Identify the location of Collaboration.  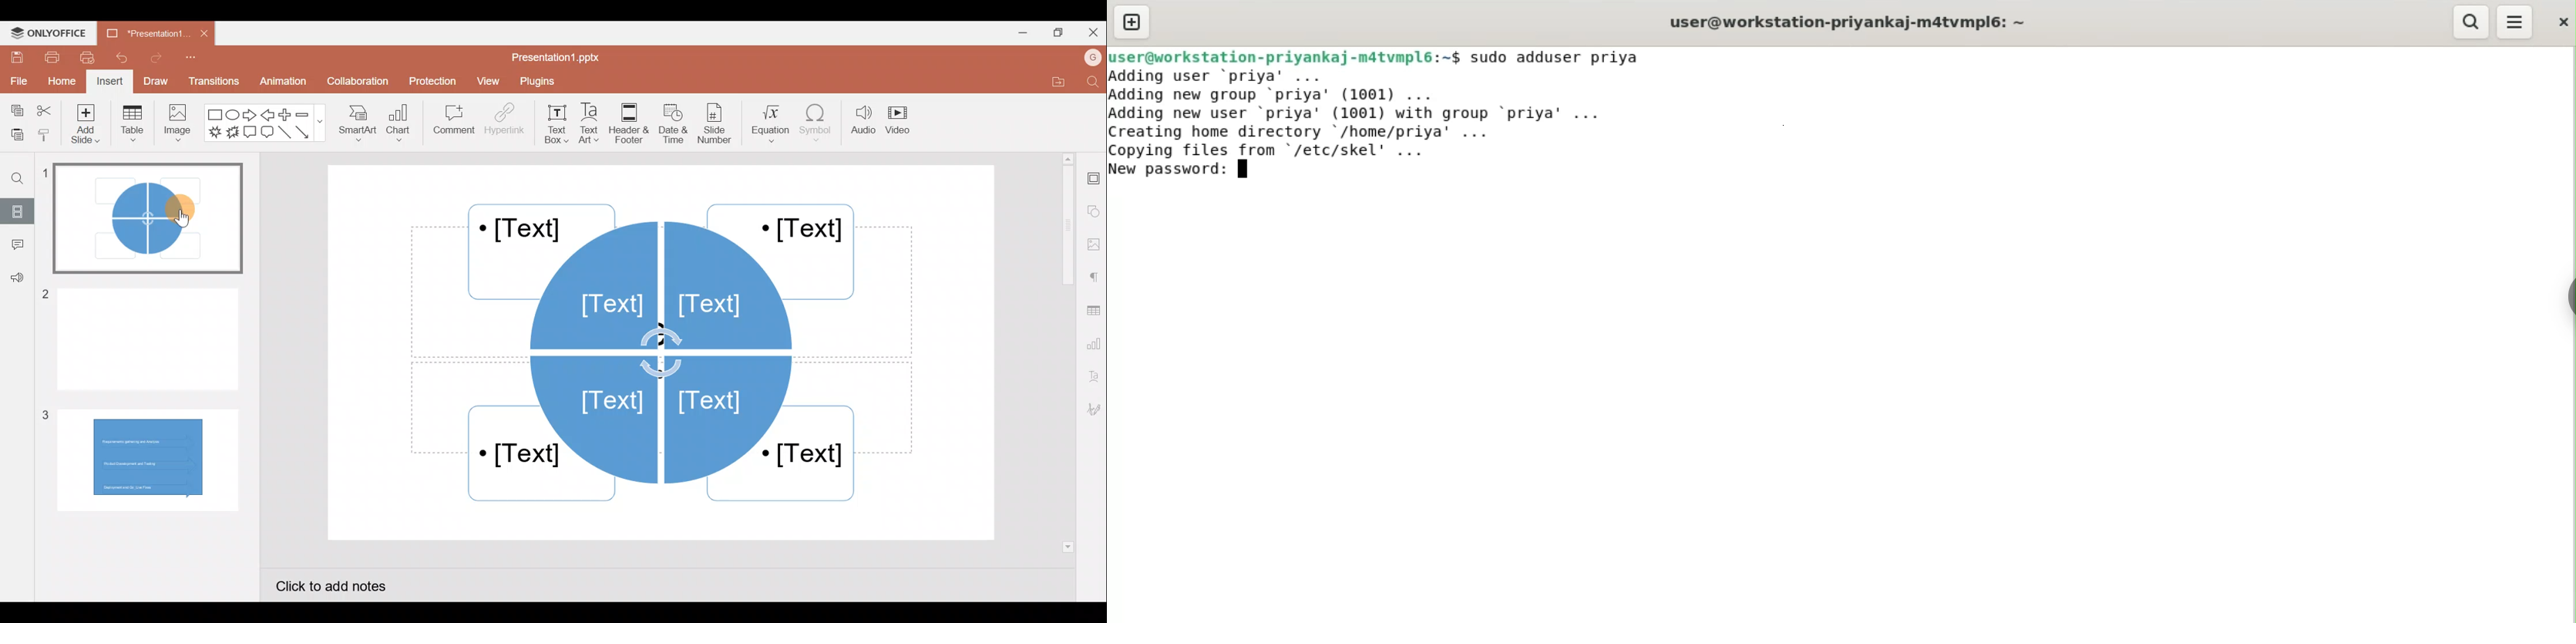
(356, 81).